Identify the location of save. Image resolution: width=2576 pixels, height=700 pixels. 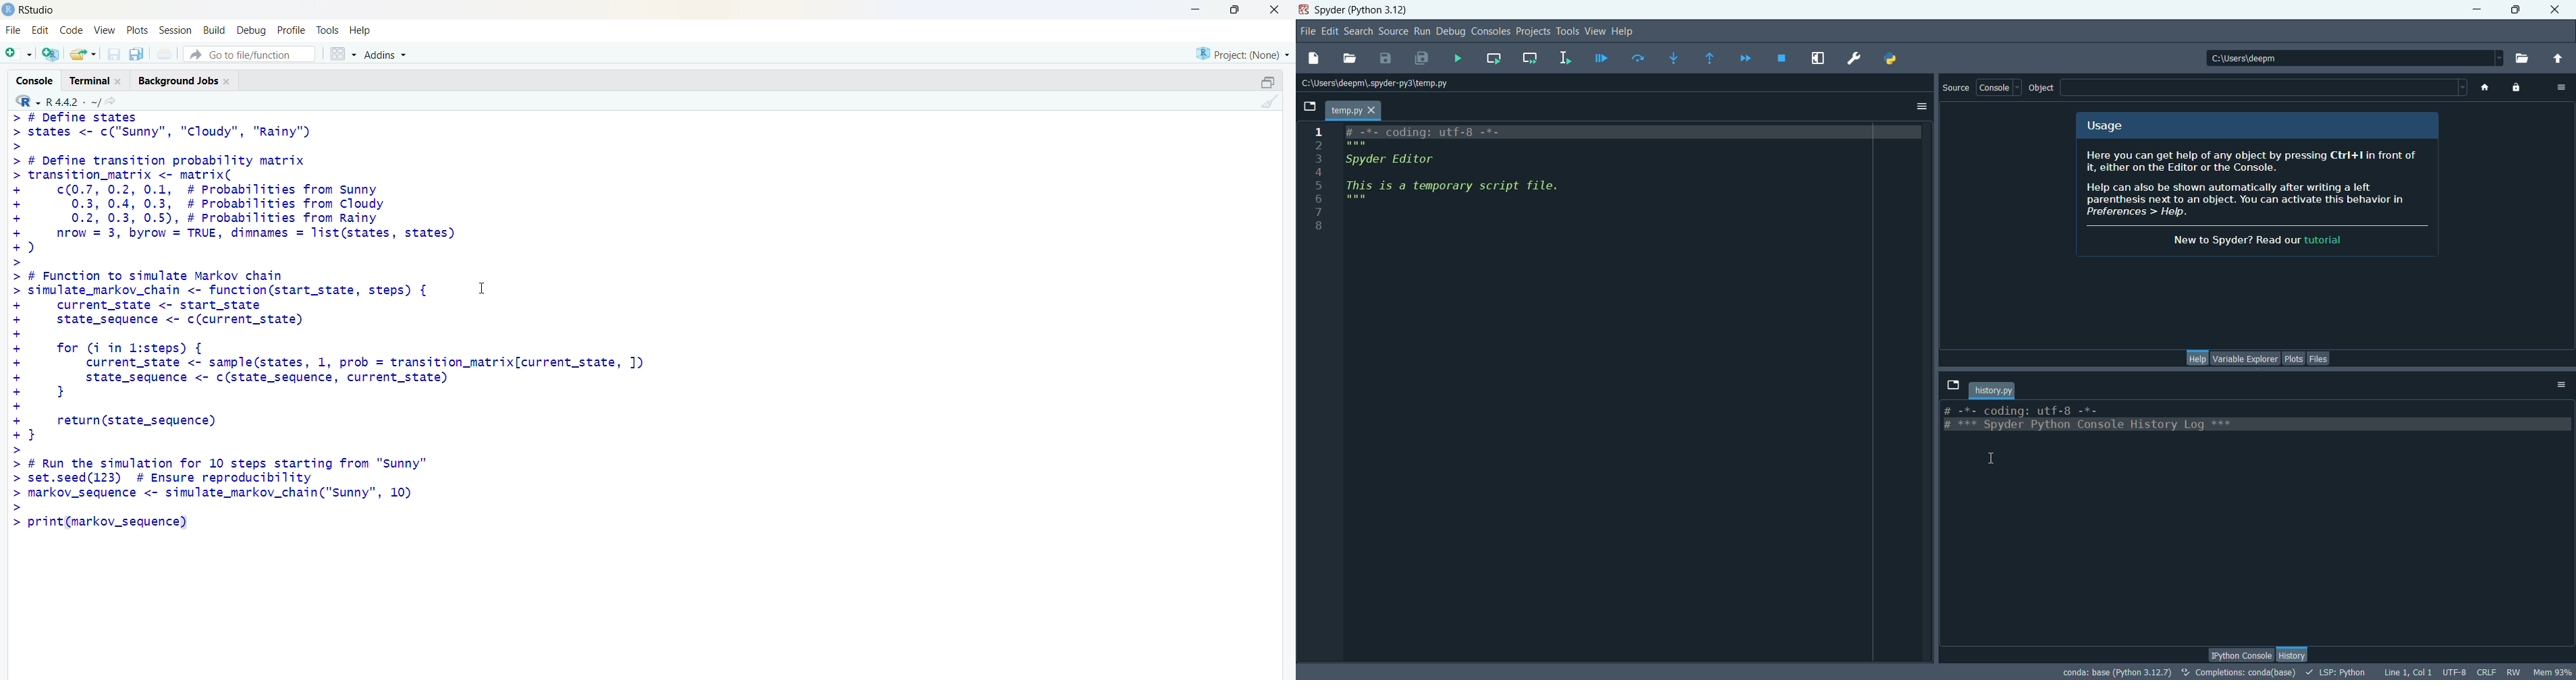
(1385, 59).